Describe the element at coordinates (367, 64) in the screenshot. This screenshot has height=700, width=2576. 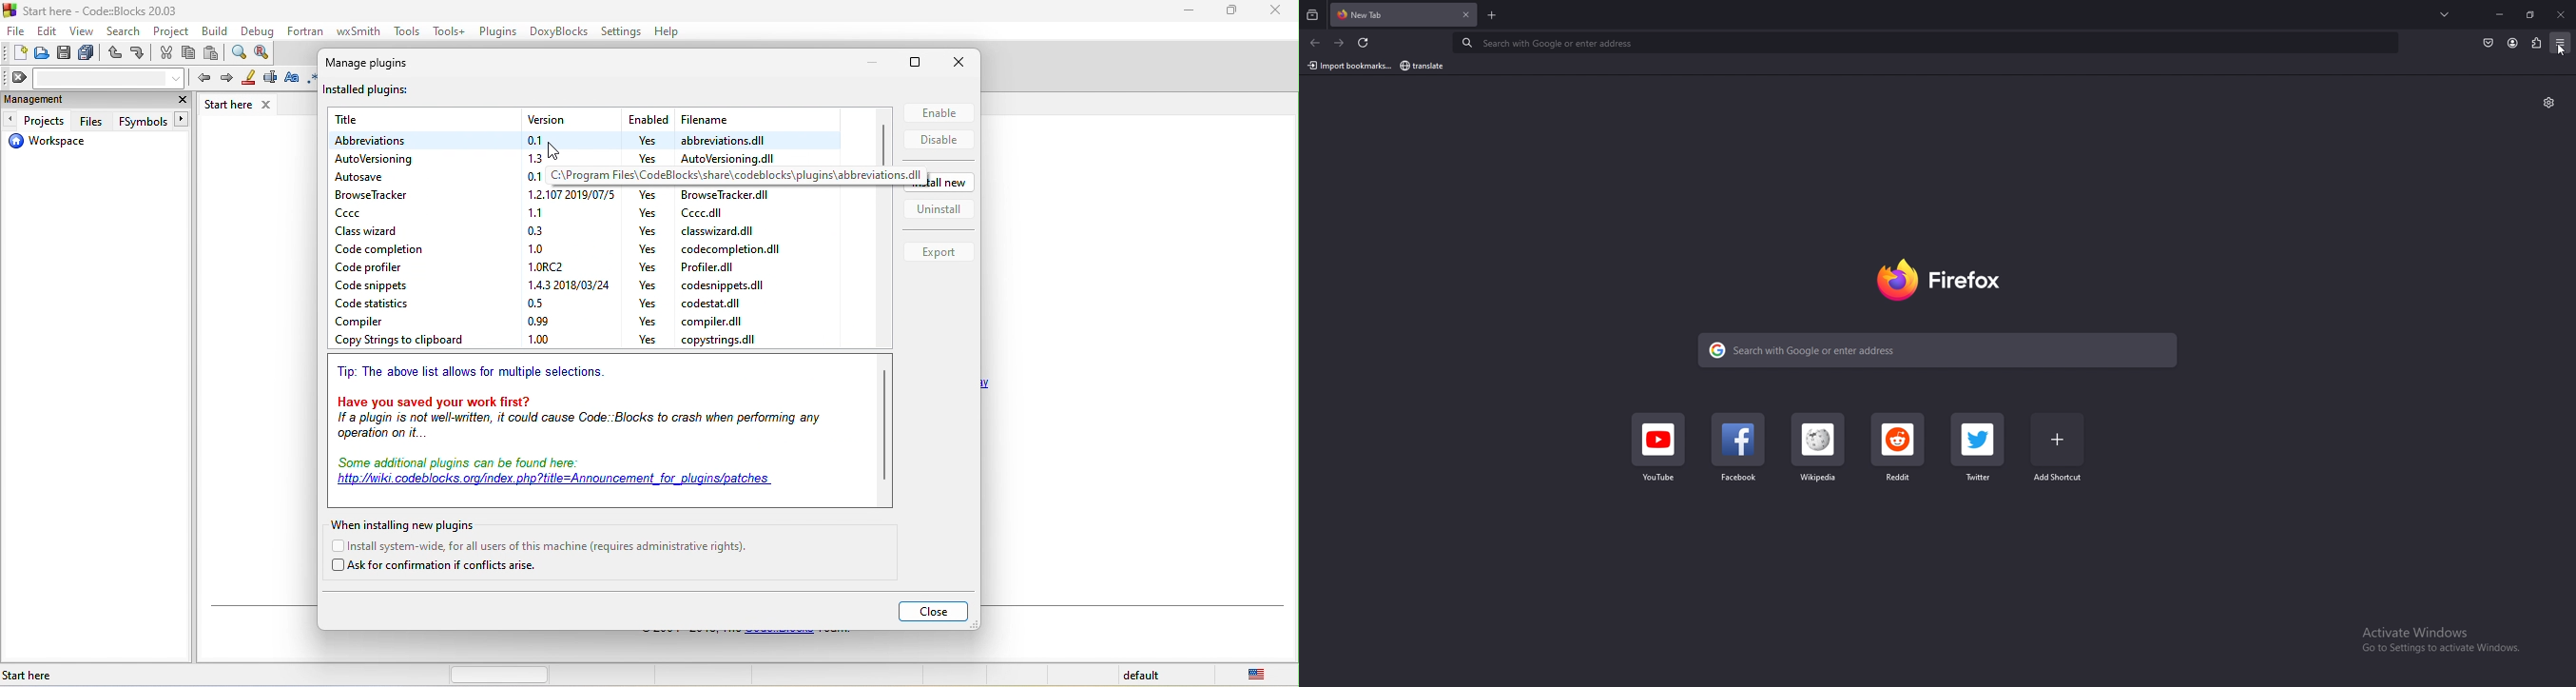
I see `manage plugins` at that location.